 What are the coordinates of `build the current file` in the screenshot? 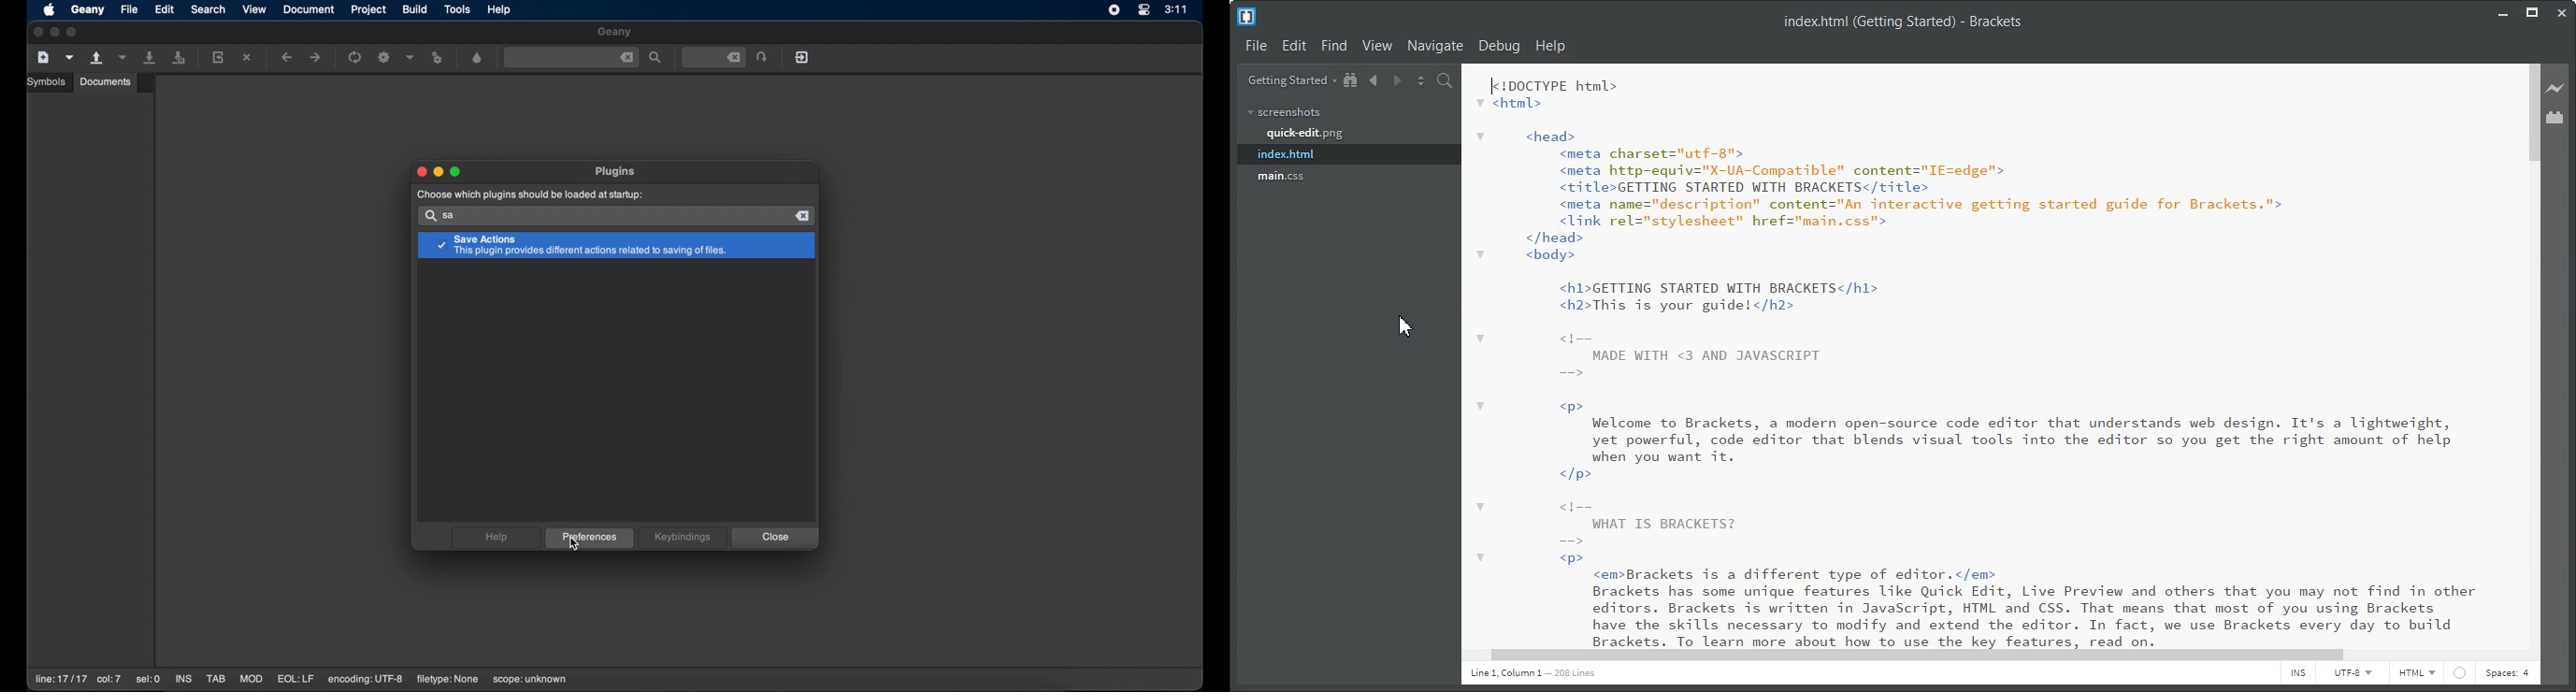 It's located at (386, 58).